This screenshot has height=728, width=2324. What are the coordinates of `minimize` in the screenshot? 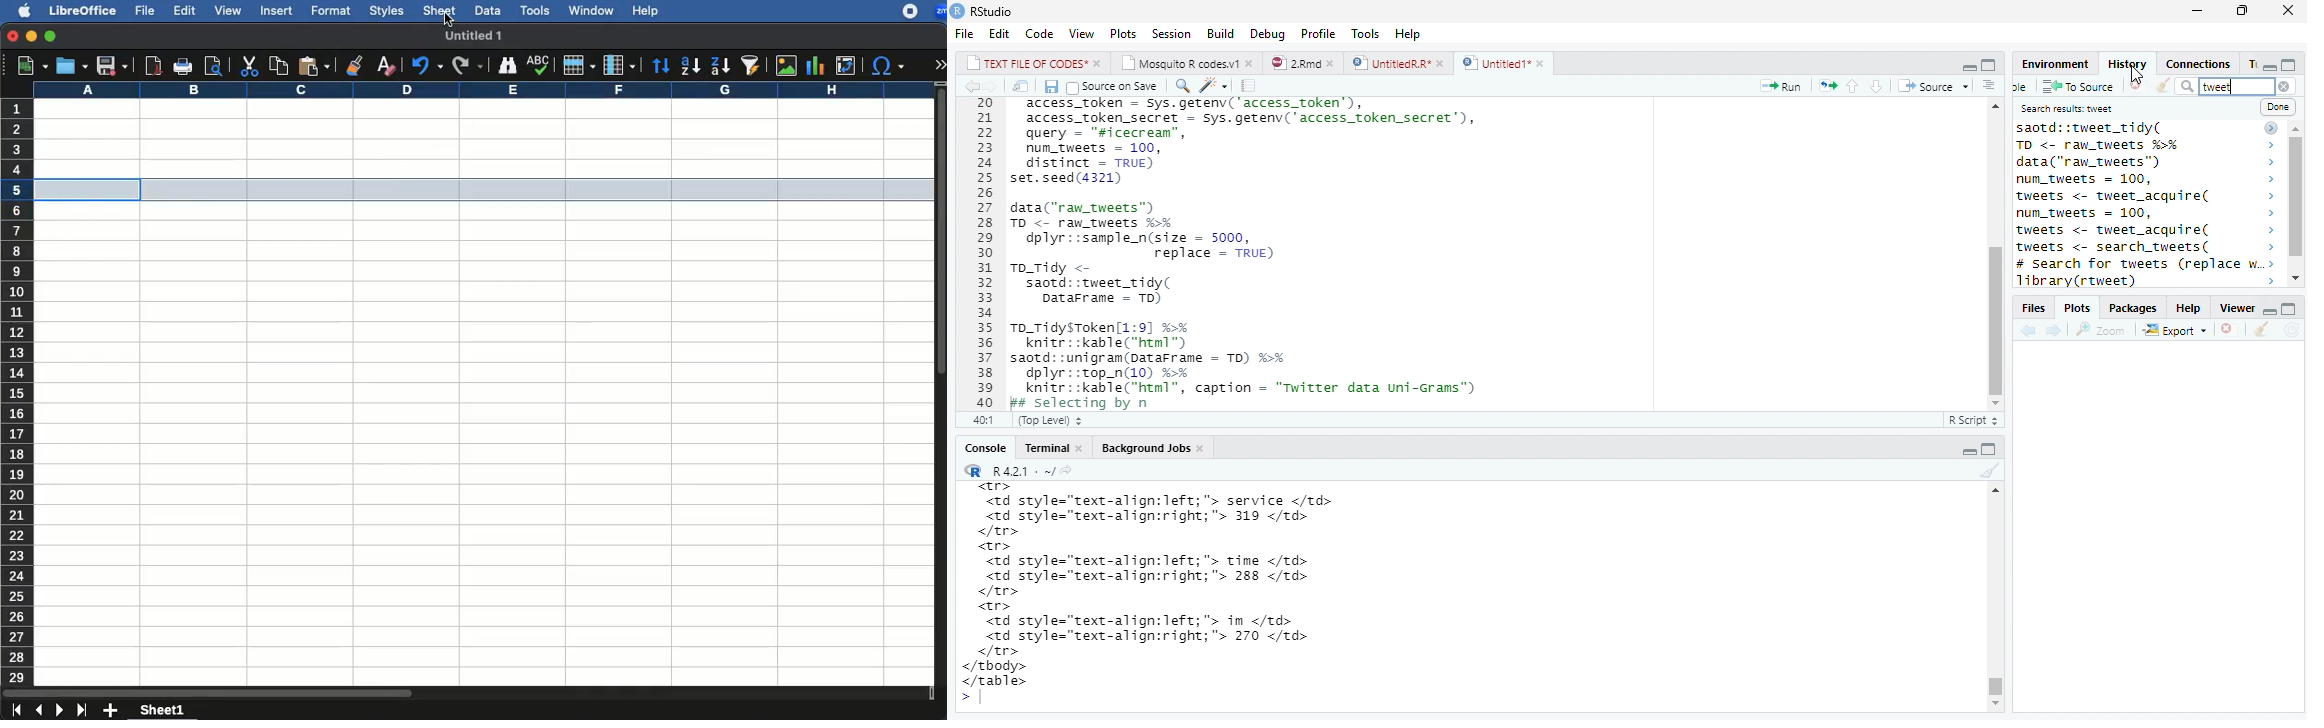 It's located at (2199, 11).